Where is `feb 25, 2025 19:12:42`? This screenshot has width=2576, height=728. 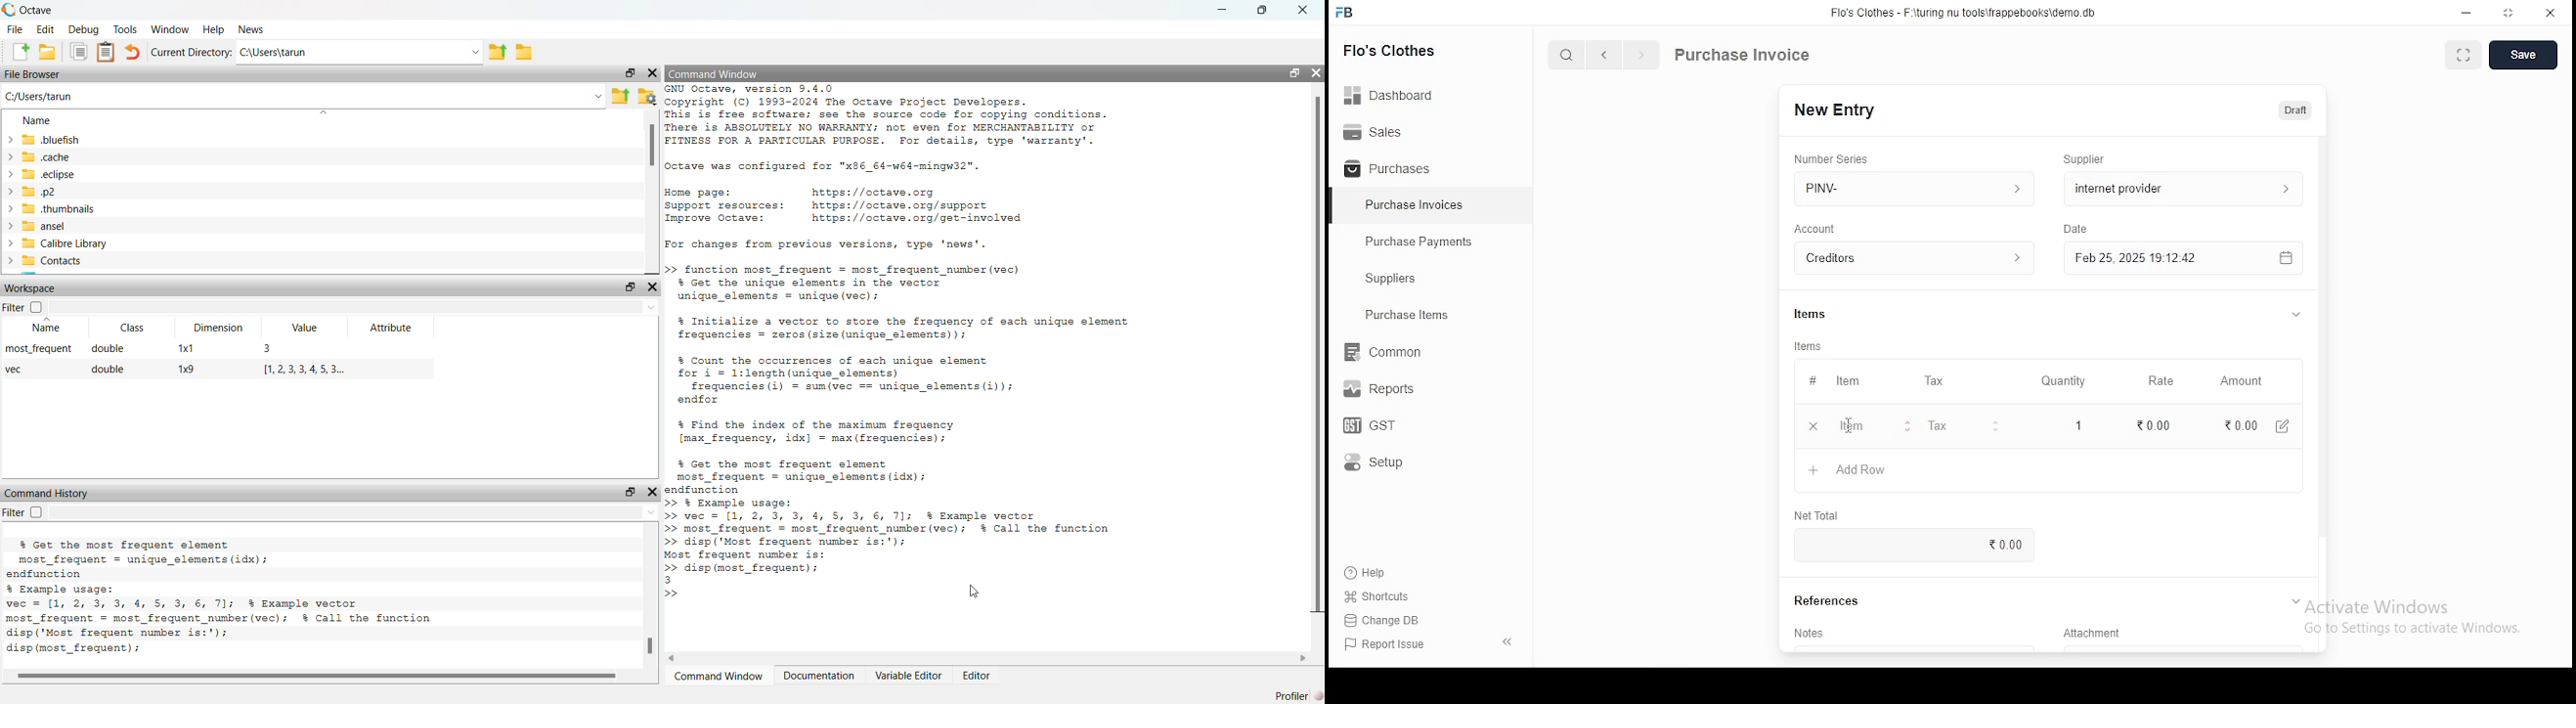
feb 25, 2025 19:12:42 is located at coordinates (2182, 258).